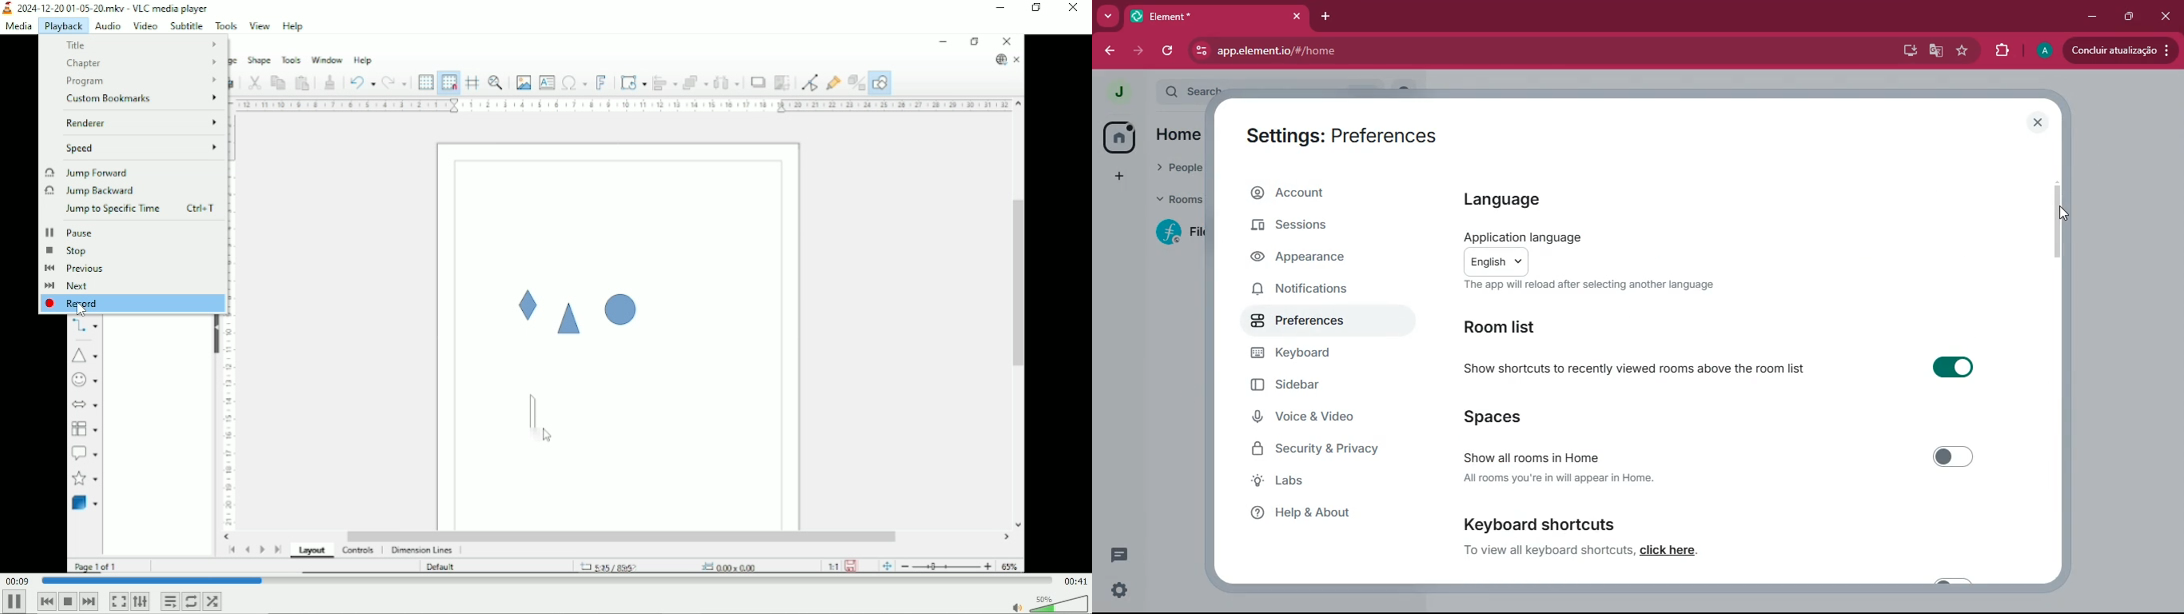 This screenshot has height=616, width=2184. What do you see at coordinates (2168, 16) in the screenshot?
I see `close` at bounding box center [2168, 16].